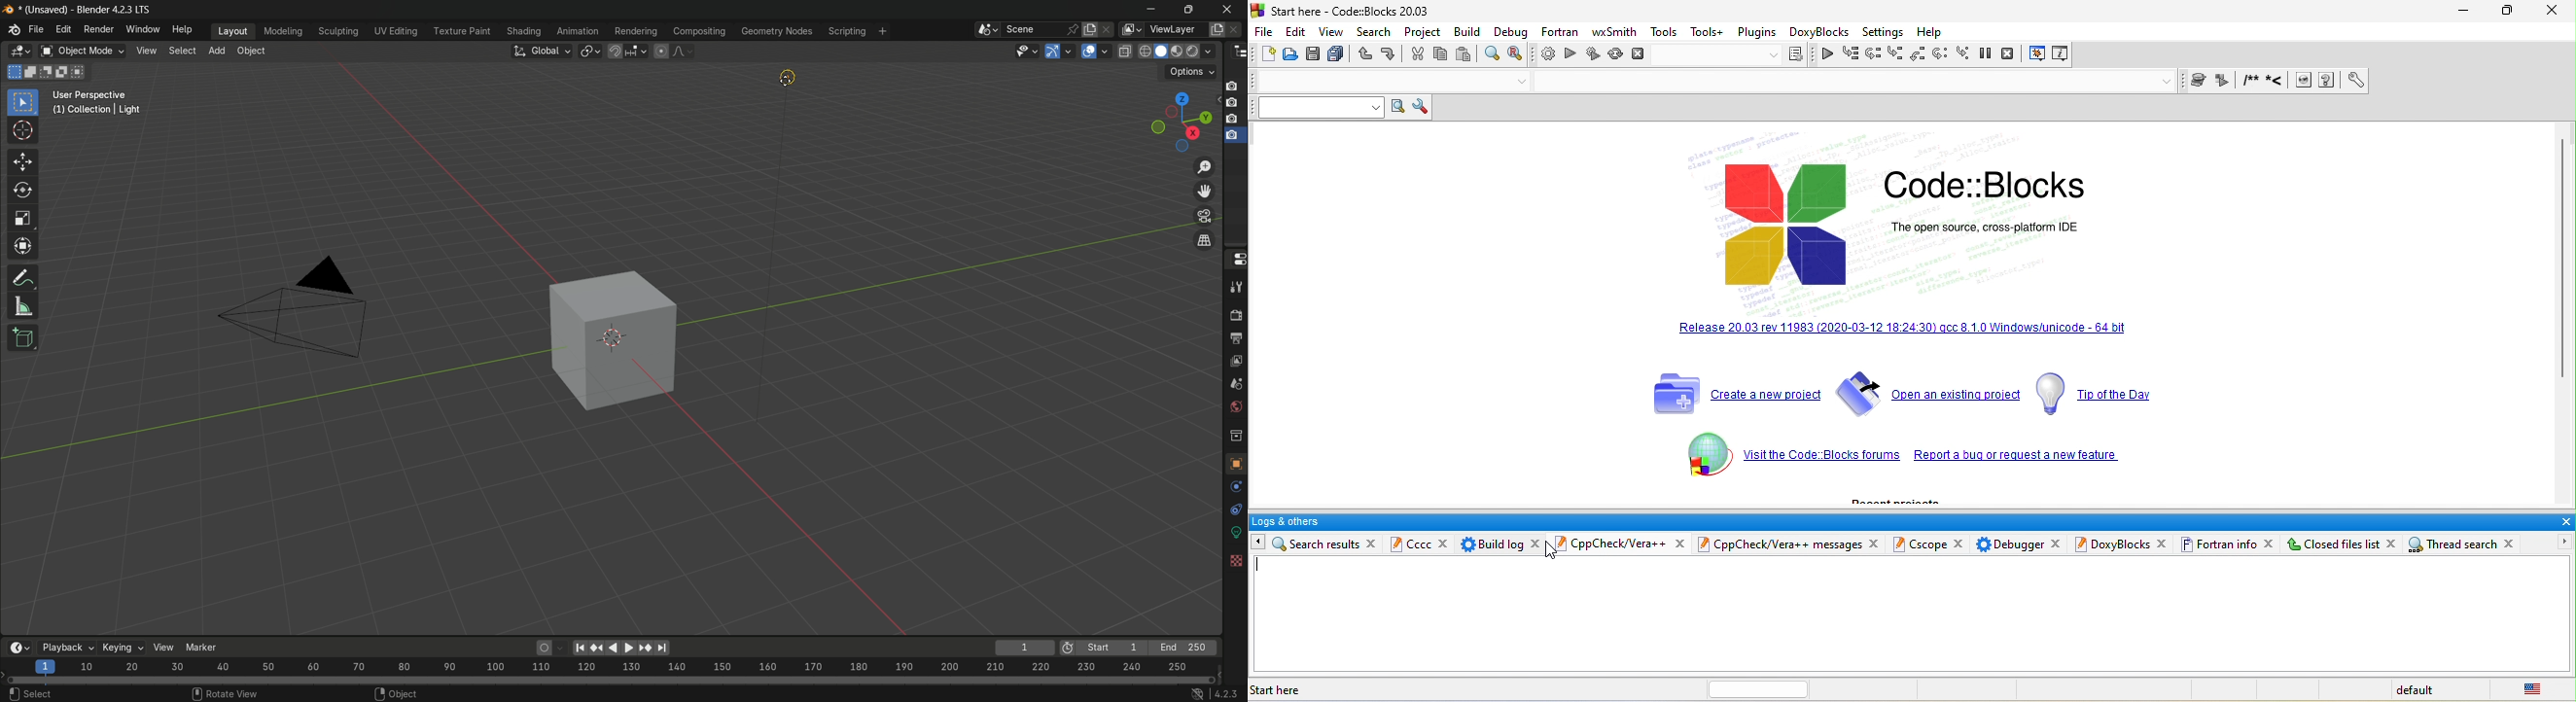  I want to click on object mode, so click(82, 51).